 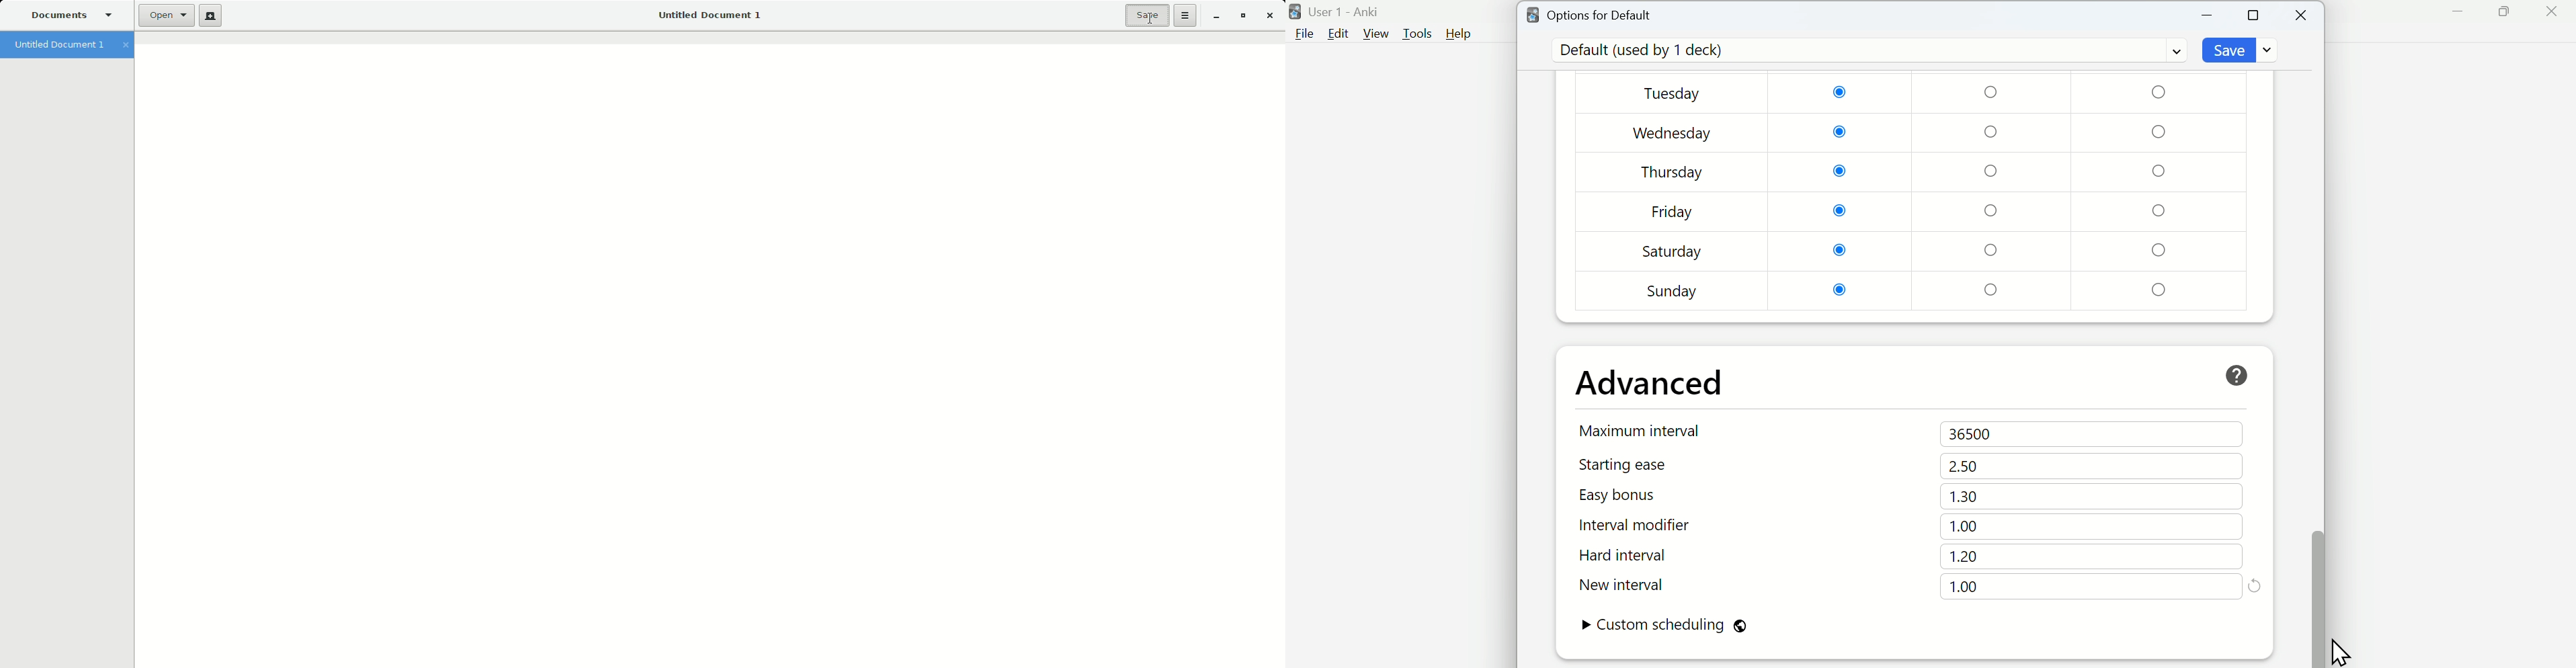 I want to click on Easy bonus, so click(x=1640, y=495).